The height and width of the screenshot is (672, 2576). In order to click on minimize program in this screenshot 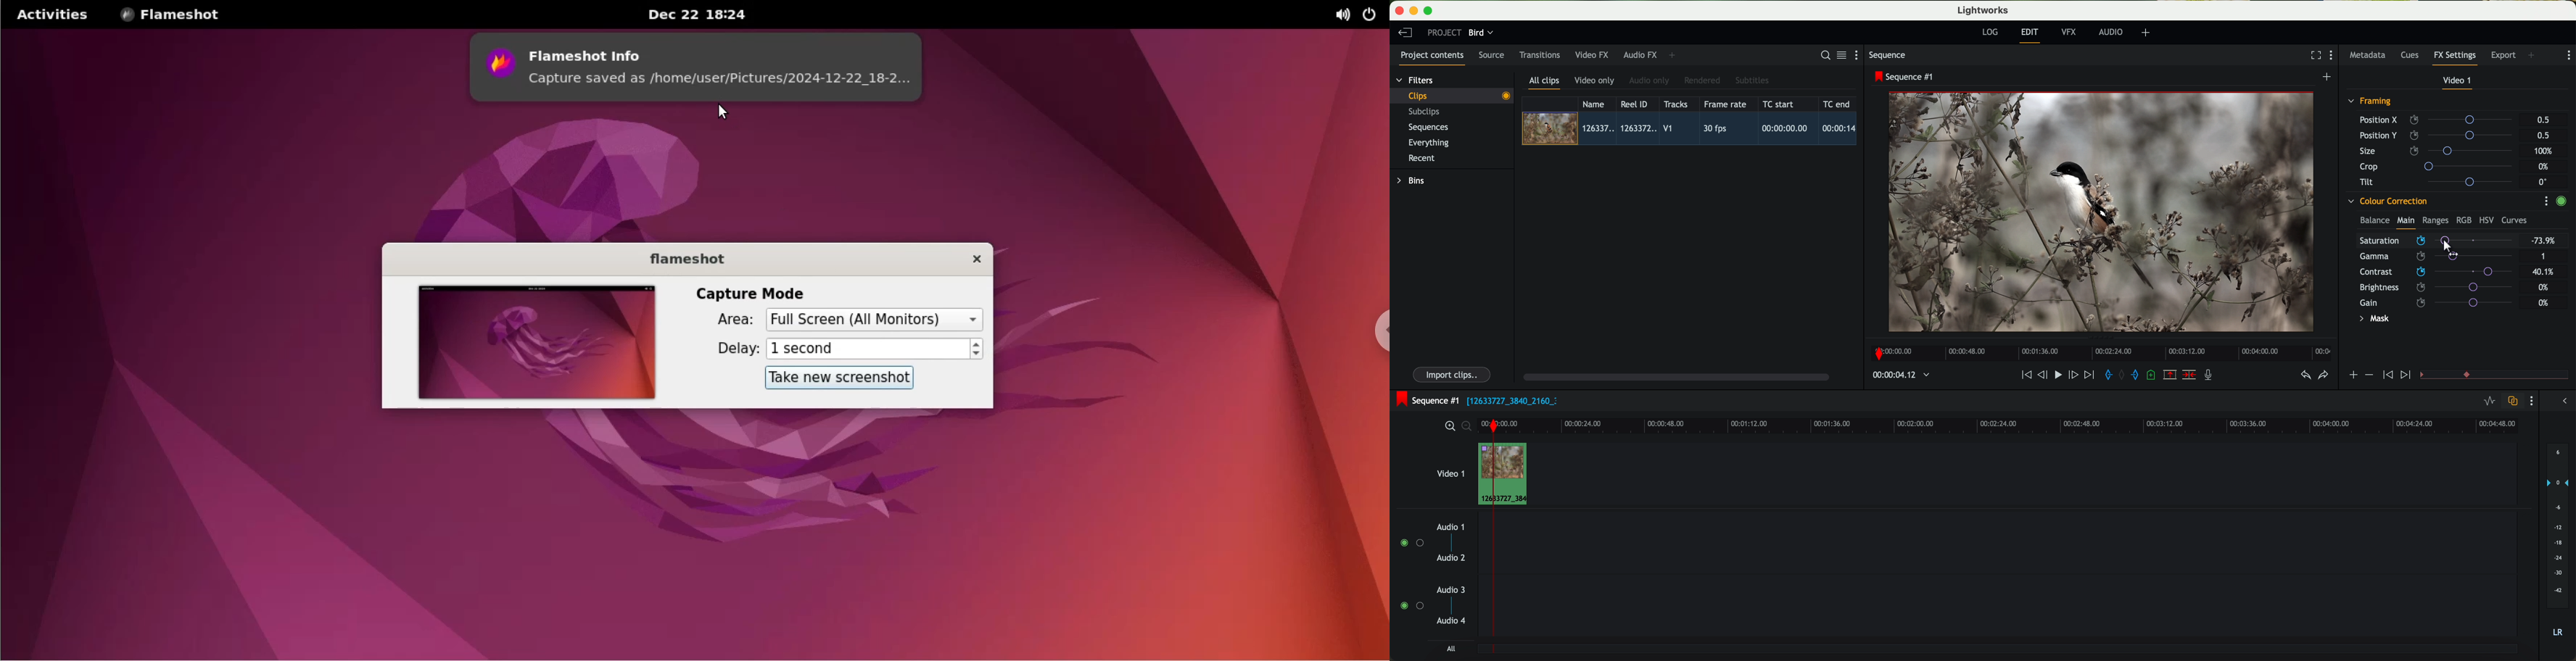, I will do `click(1415, 11)`.